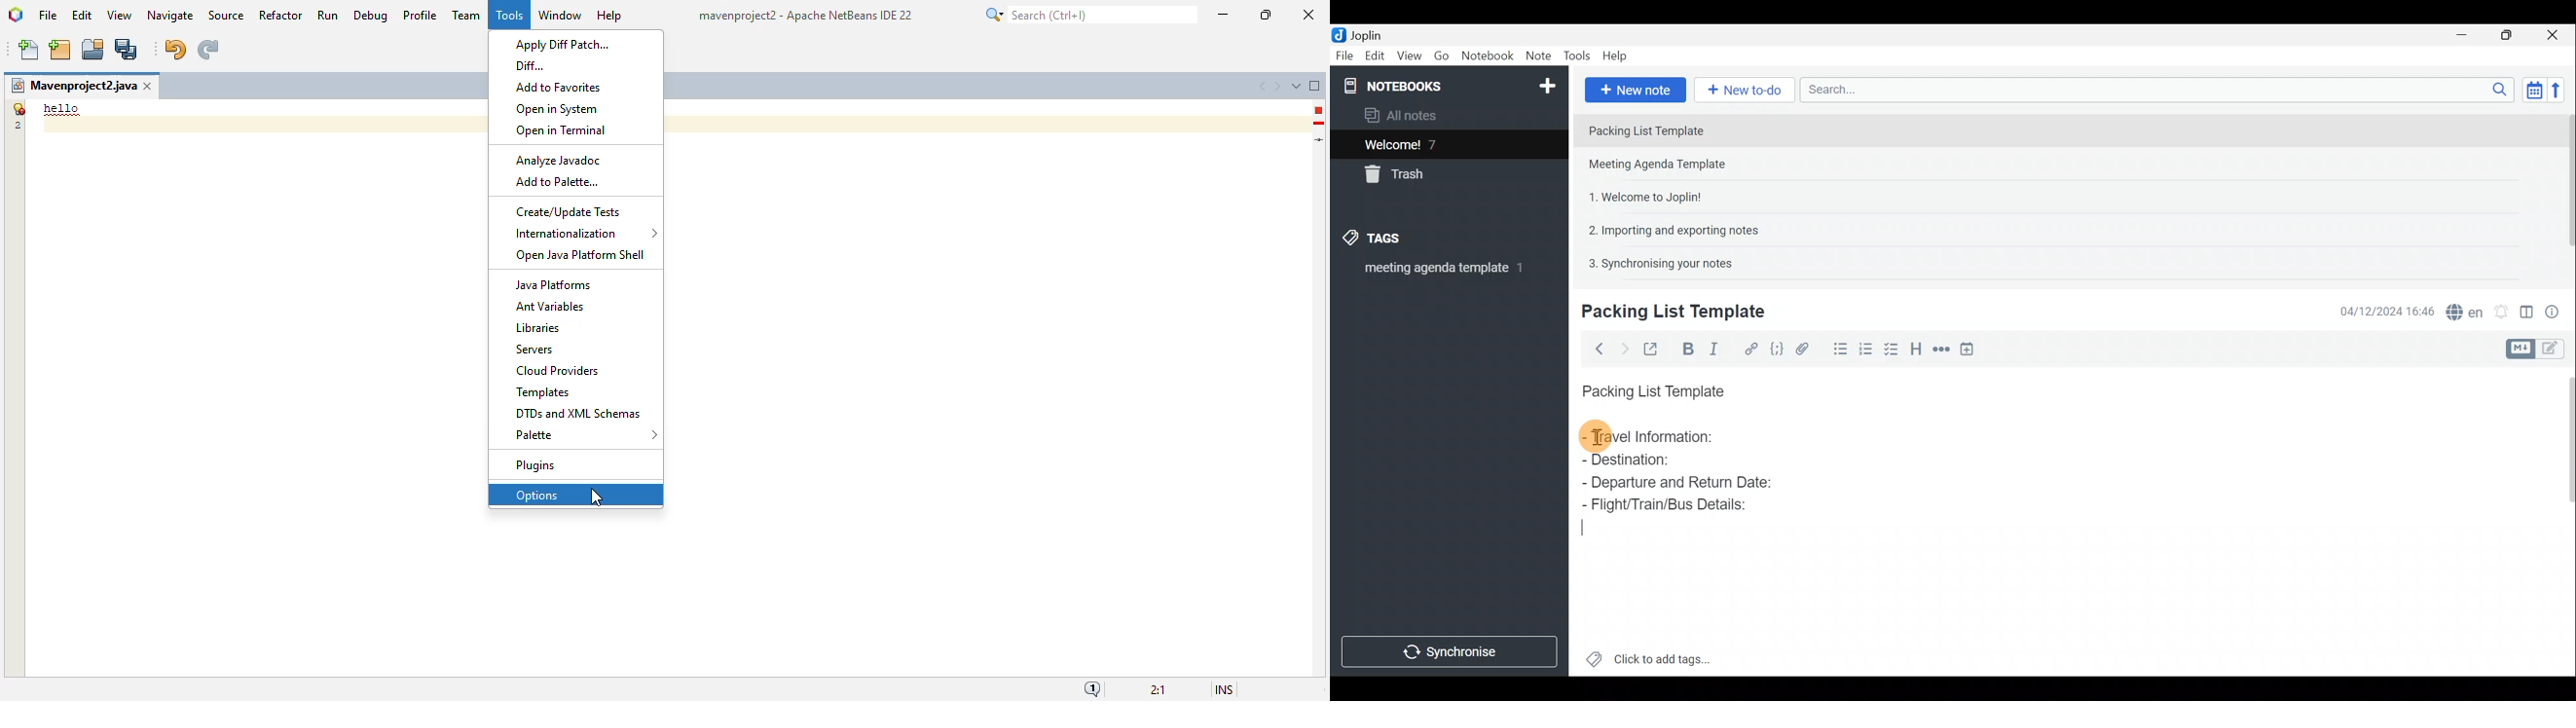 This screenshot has height=728, width=2576. What do you see at coordinates (1441, 272) in the screenshot?
I see `meeting agenda template` at bounding box center [1441, 272].